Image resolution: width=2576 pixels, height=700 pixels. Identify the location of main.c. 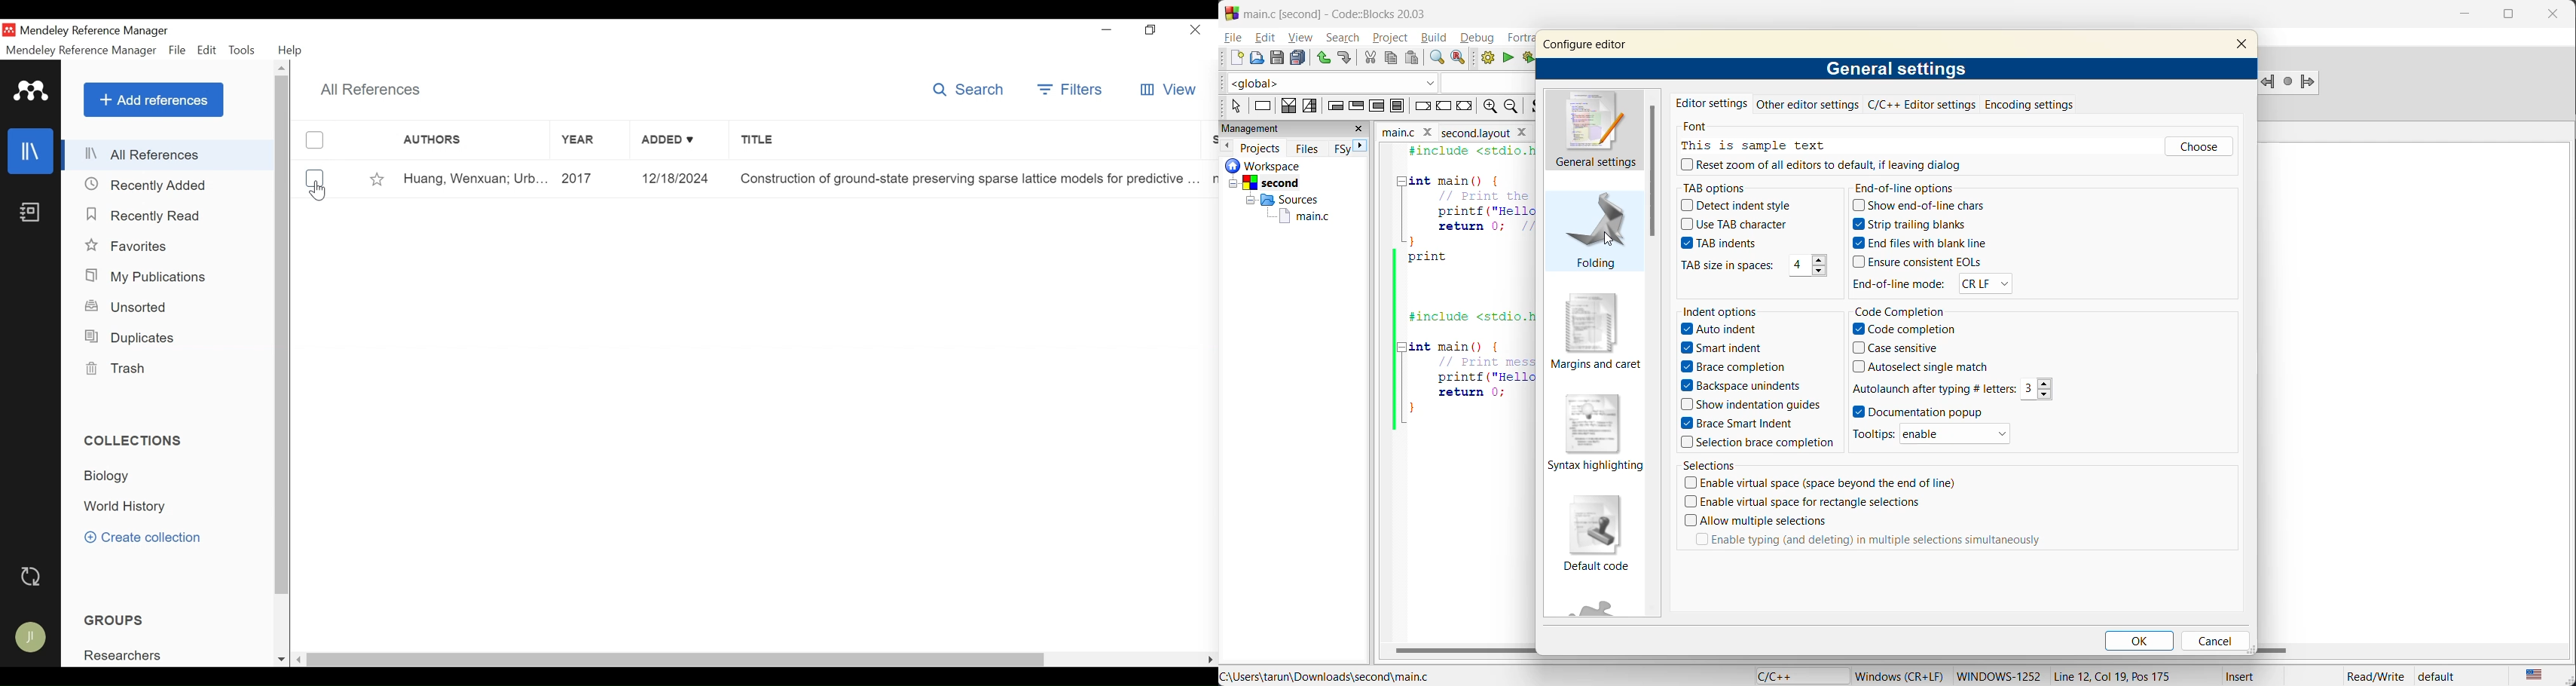
(1302, 217).